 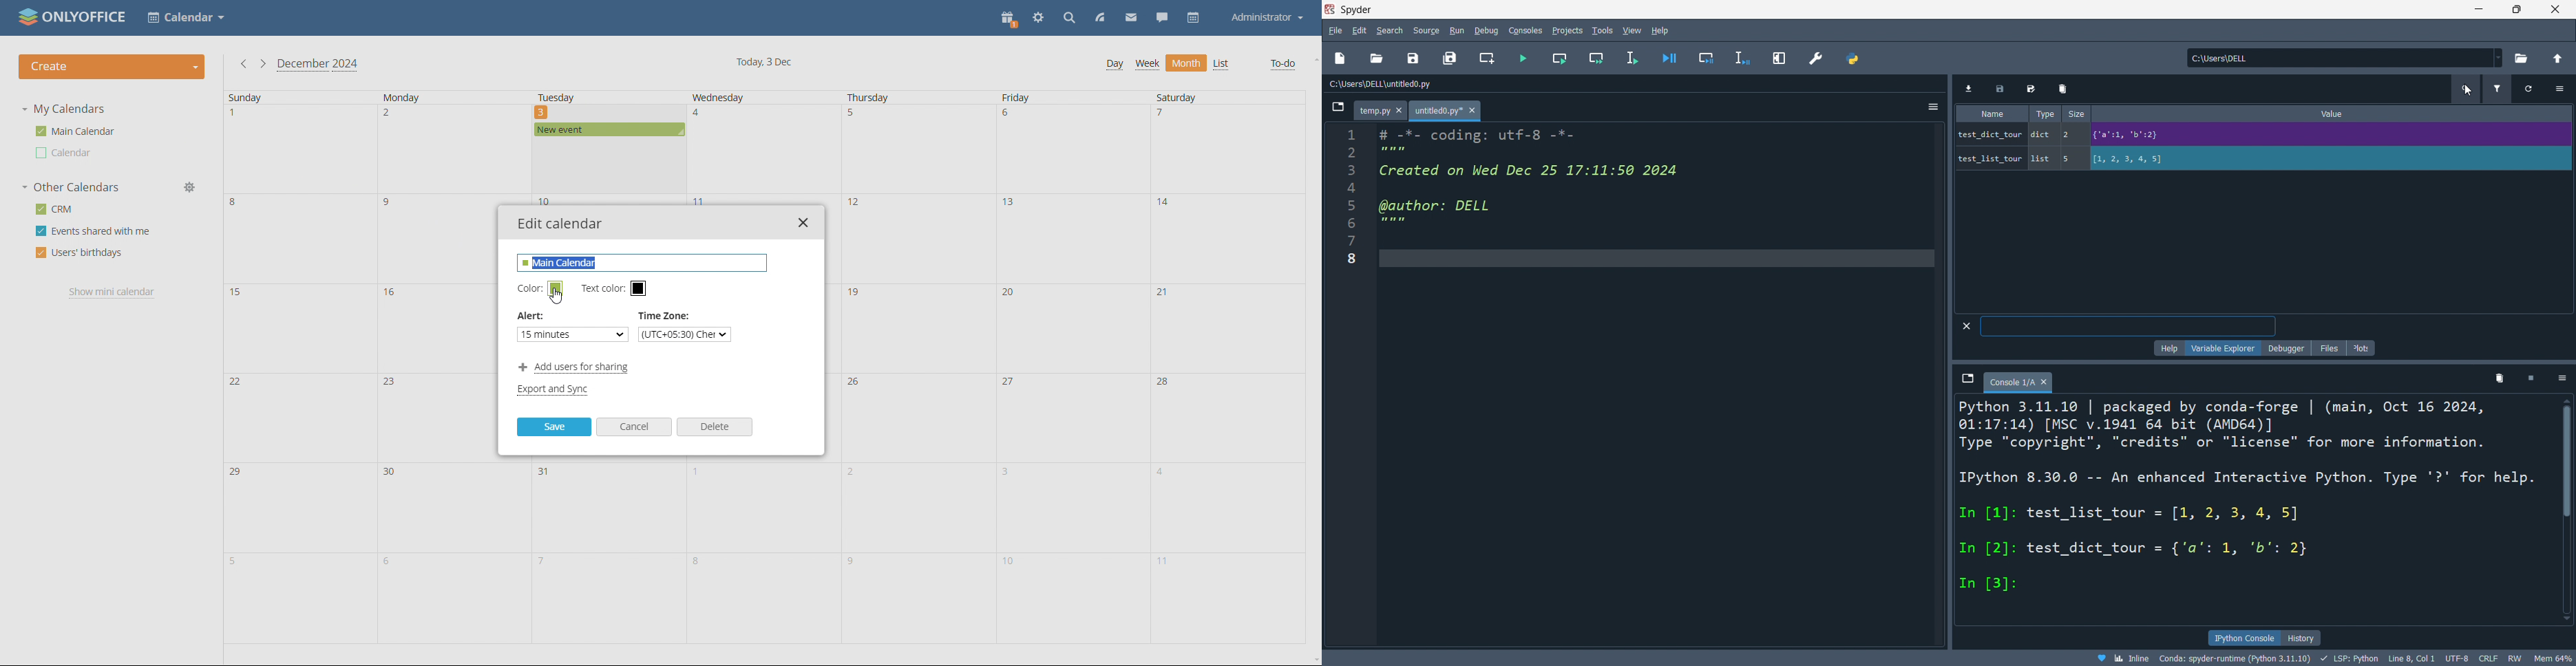 I want to click on my calendars, so click(x=63, y=109).